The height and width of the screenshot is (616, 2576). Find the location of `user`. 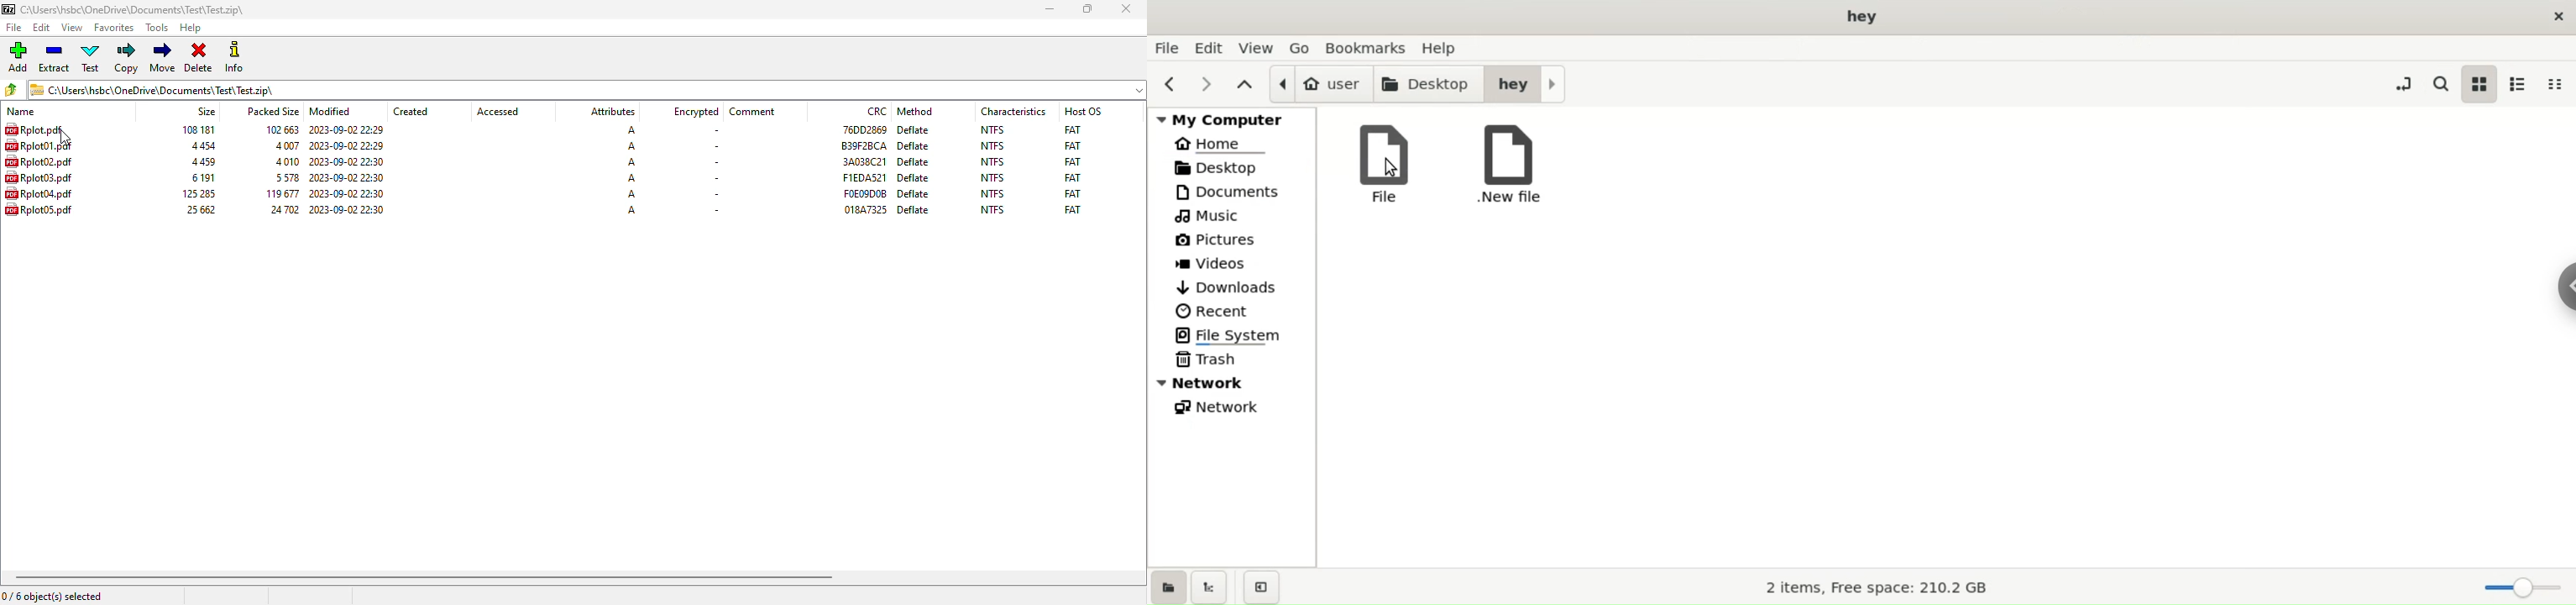

user is located at coordinates (1319, 84).